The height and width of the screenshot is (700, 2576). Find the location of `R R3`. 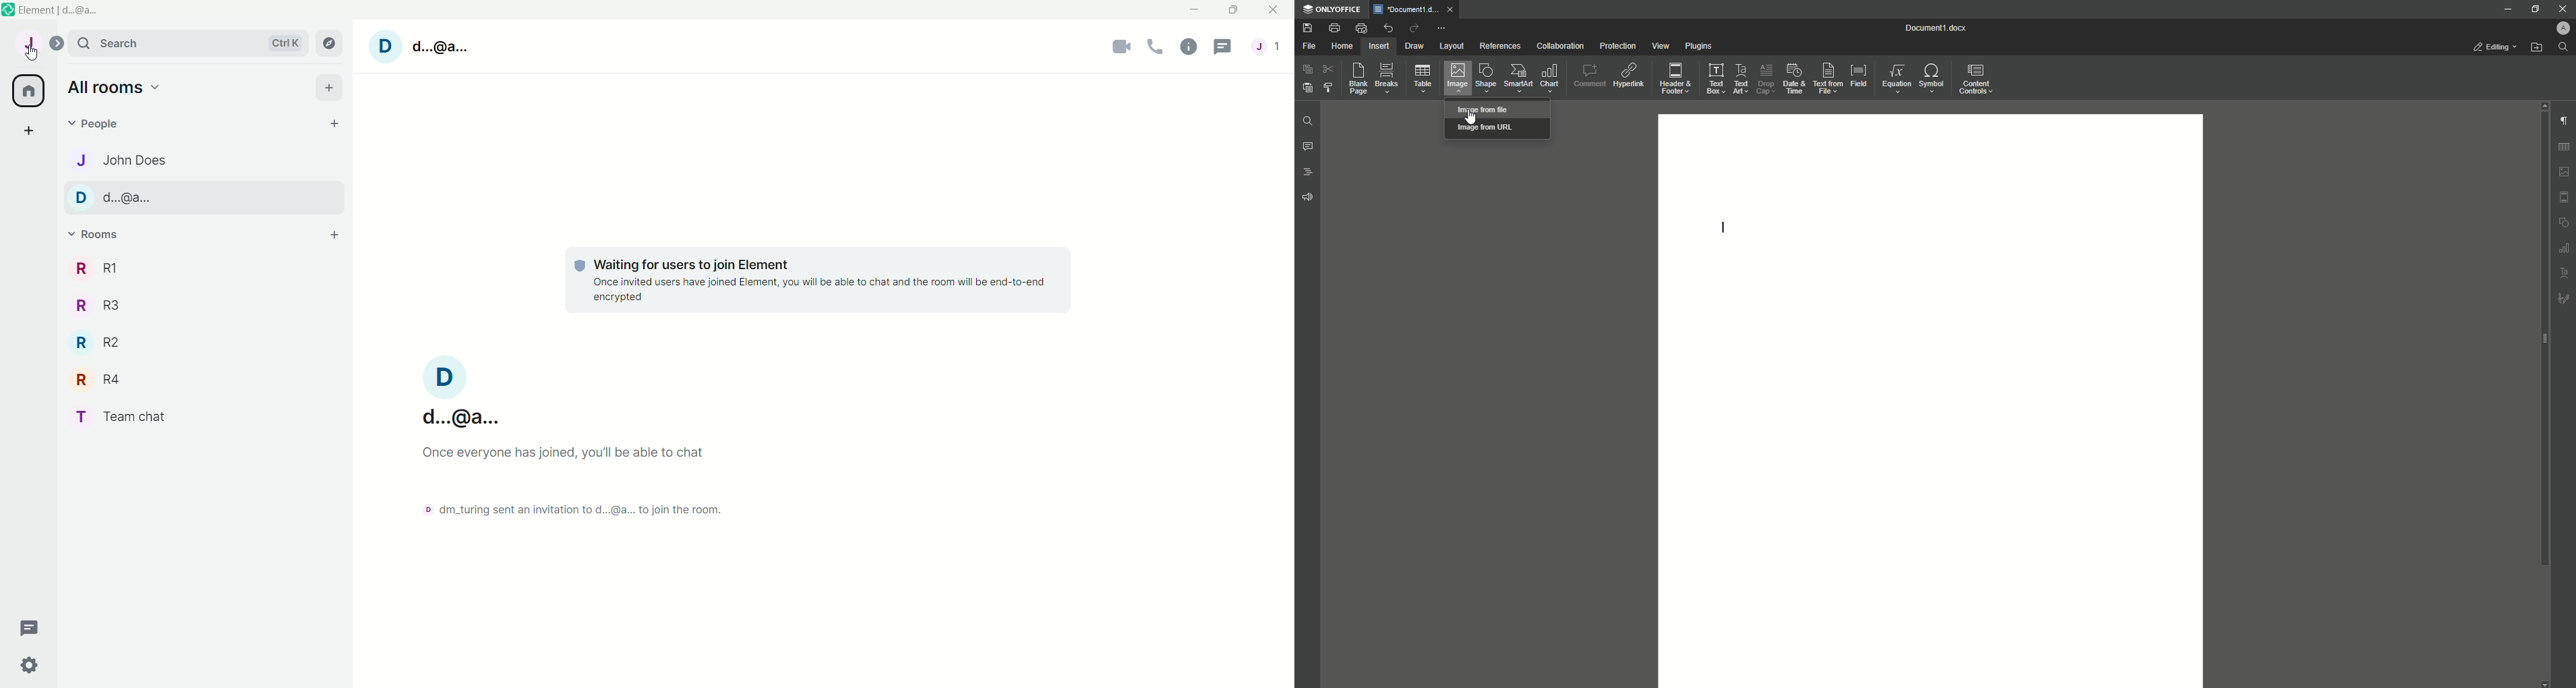

R R3 is located at coordinates (99, 307).